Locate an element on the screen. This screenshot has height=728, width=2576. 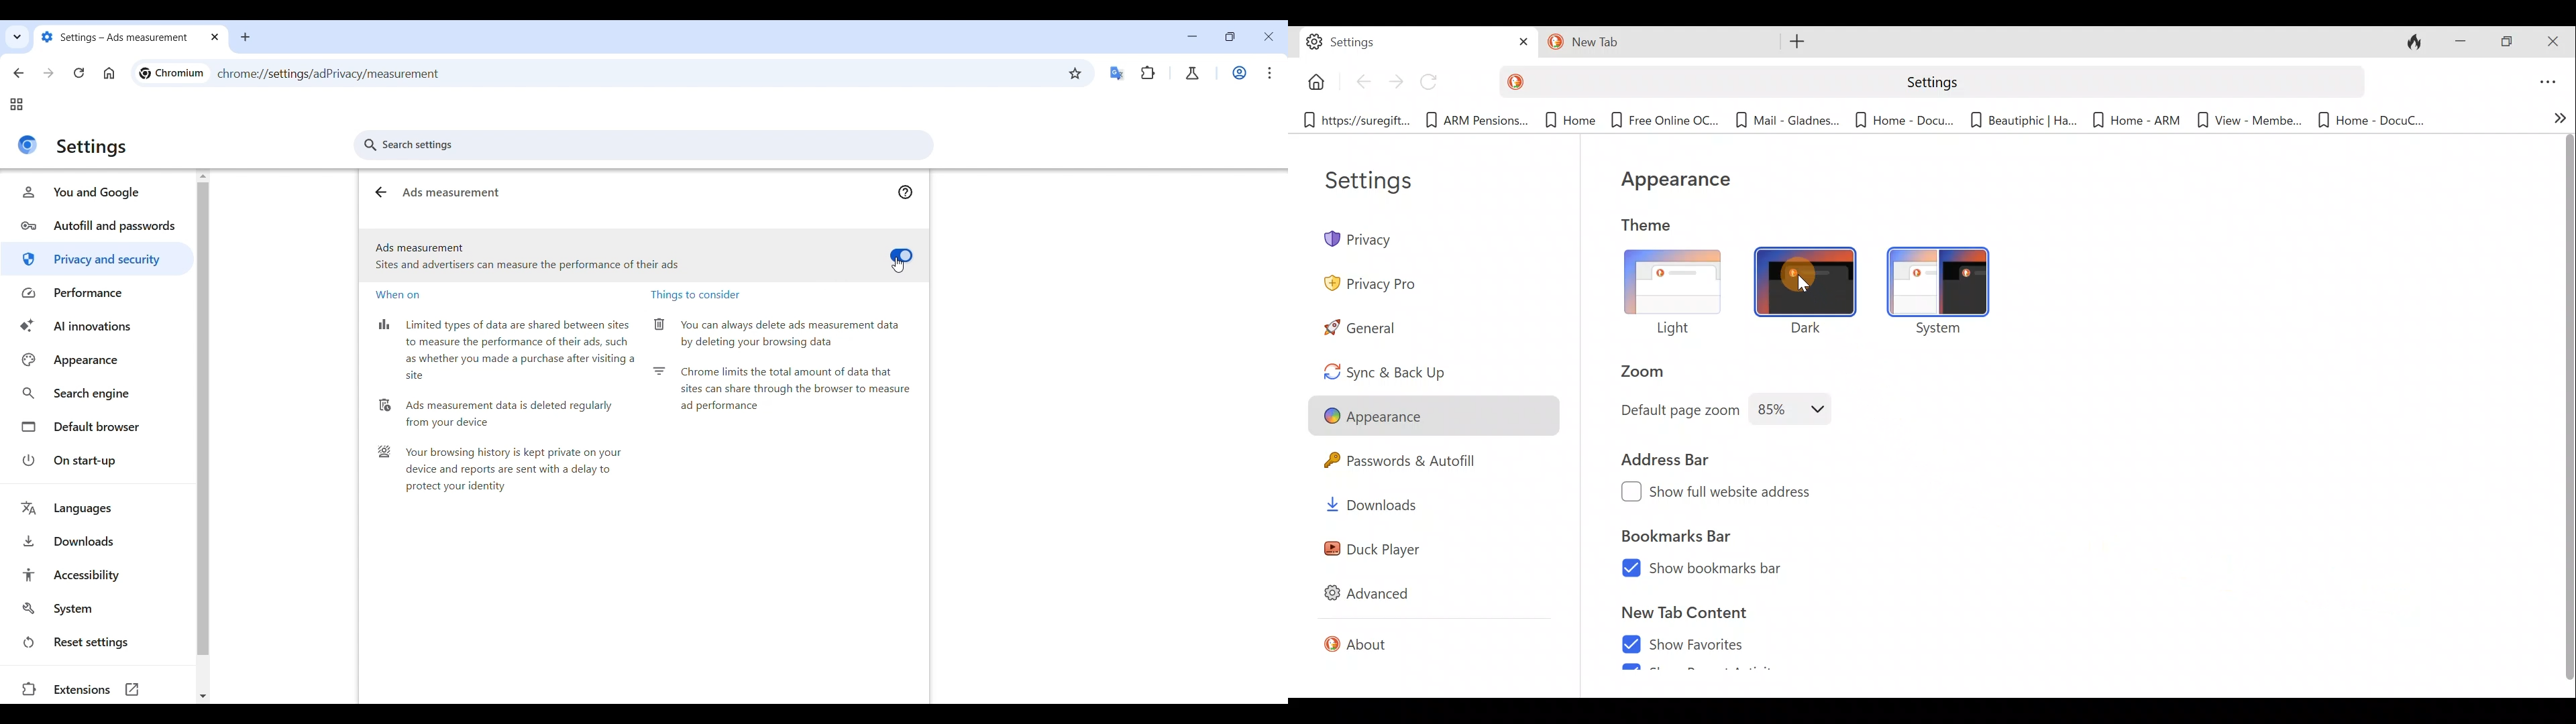
Accessibility is located at coordinates (98, 575).